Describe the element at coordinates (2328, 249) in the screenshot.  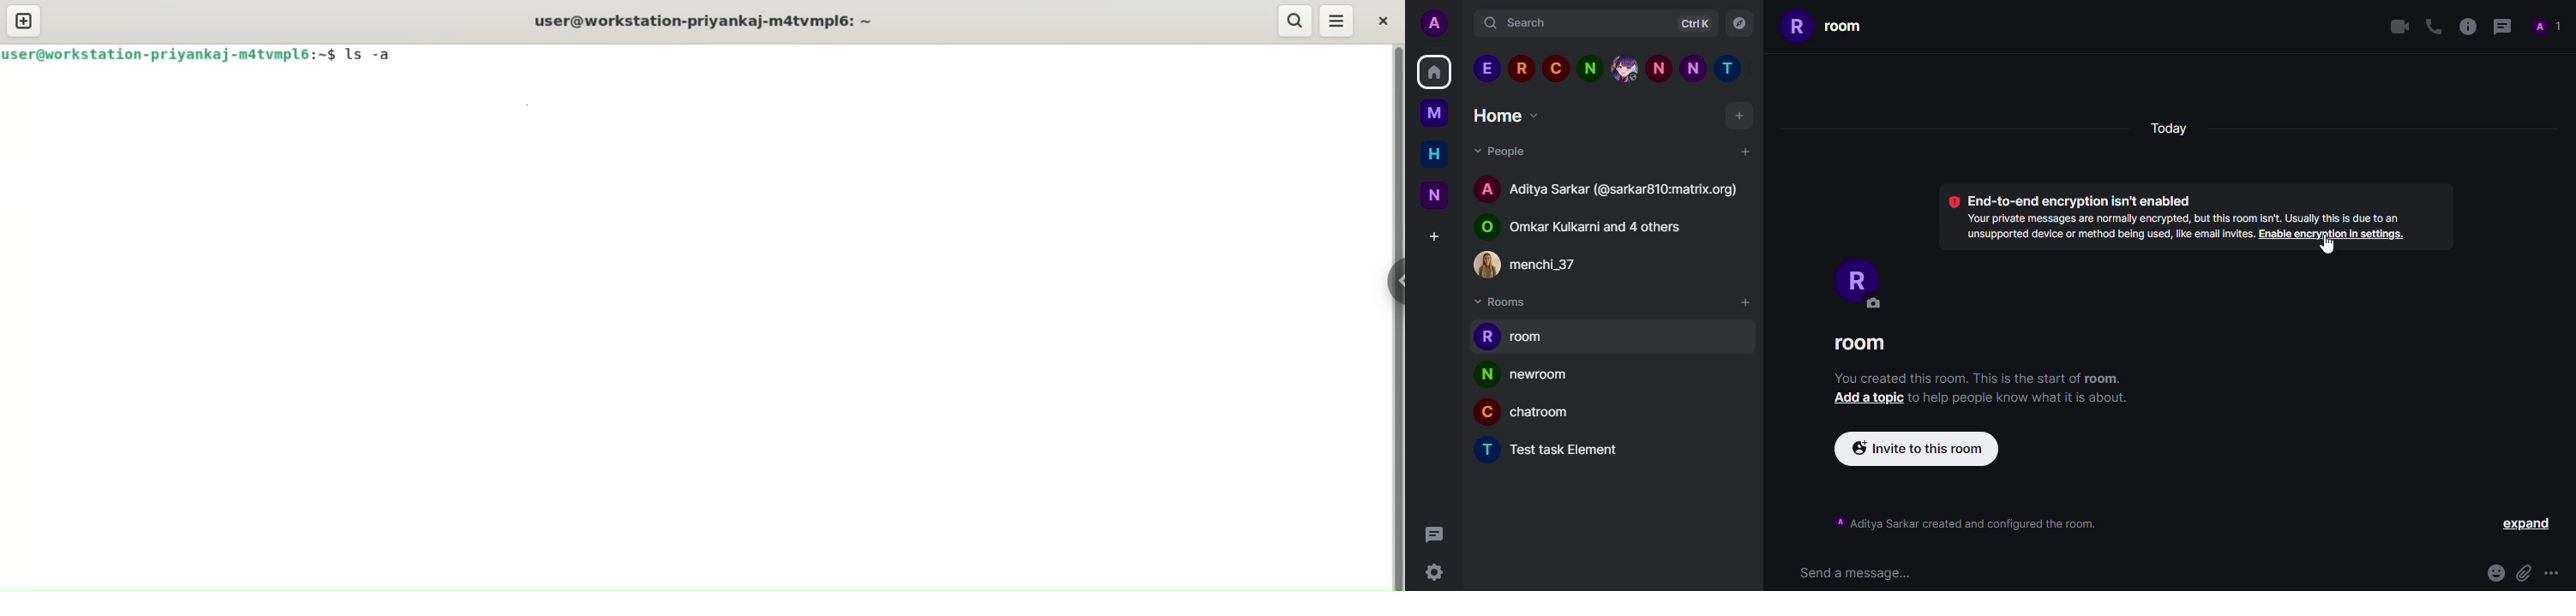
I see `Cursor` at that location.